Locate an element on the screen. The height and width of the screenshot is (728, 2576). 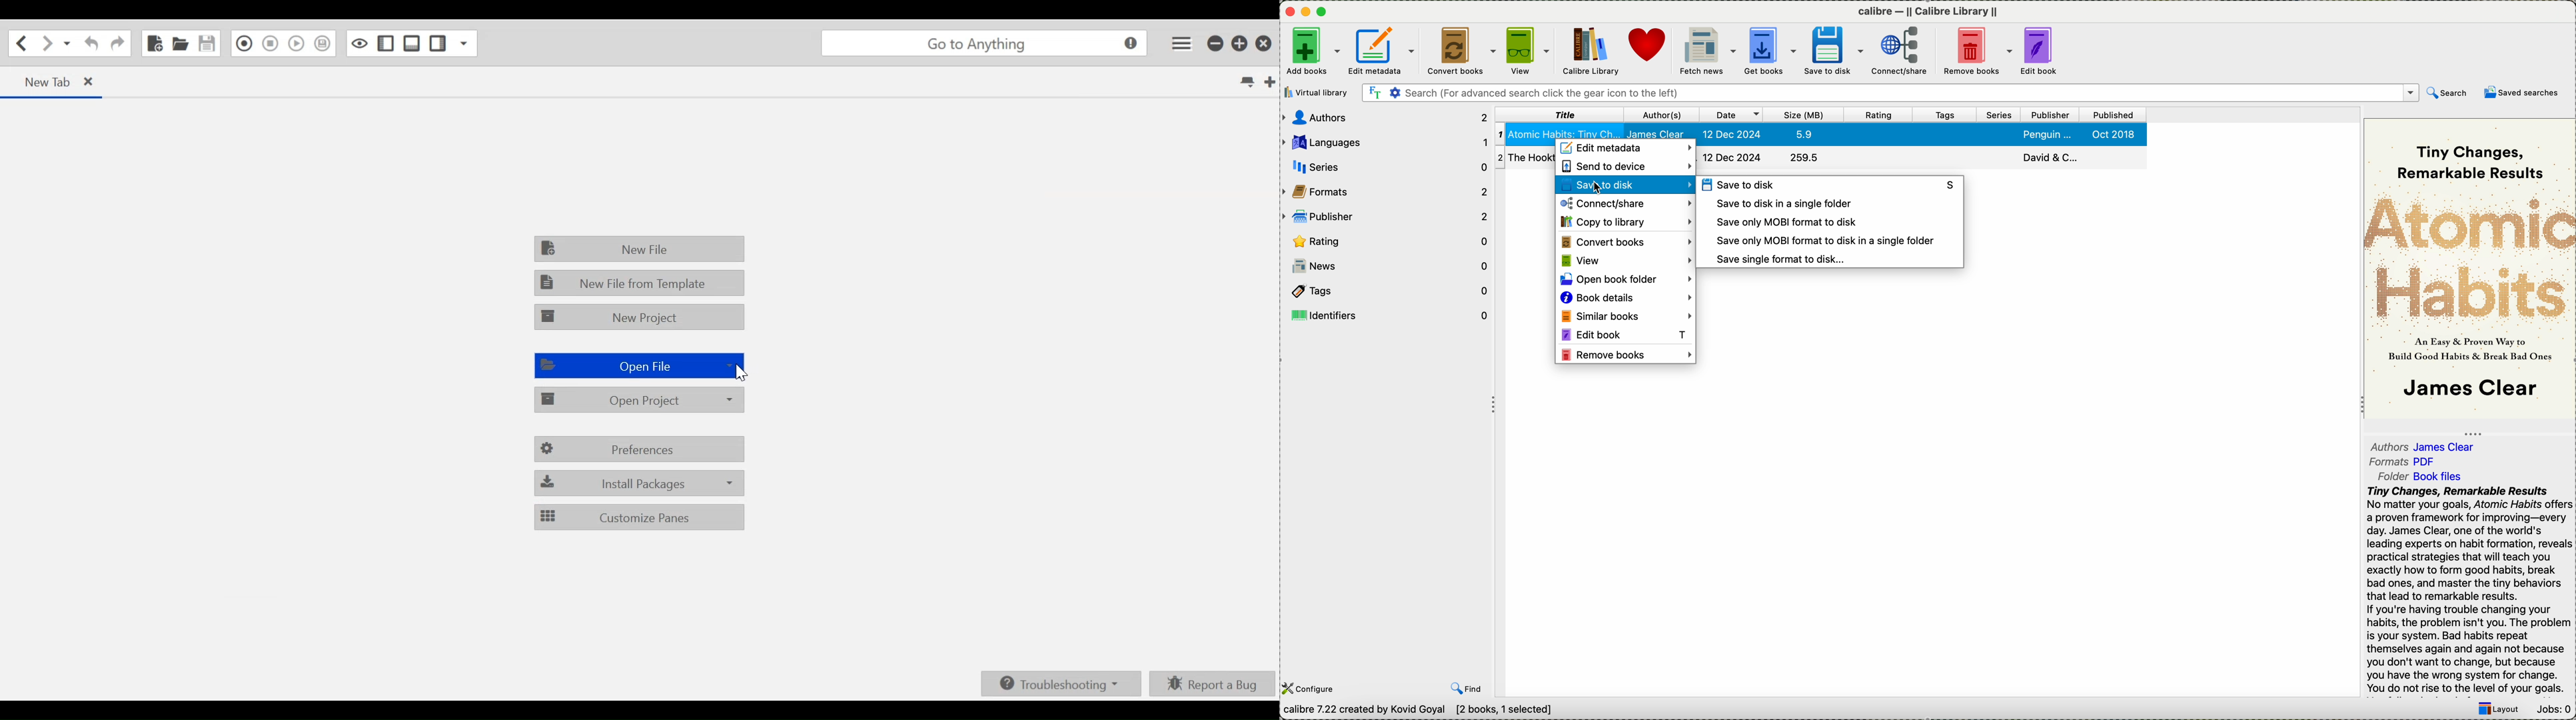
rating is located at coordinates (1878, 115).